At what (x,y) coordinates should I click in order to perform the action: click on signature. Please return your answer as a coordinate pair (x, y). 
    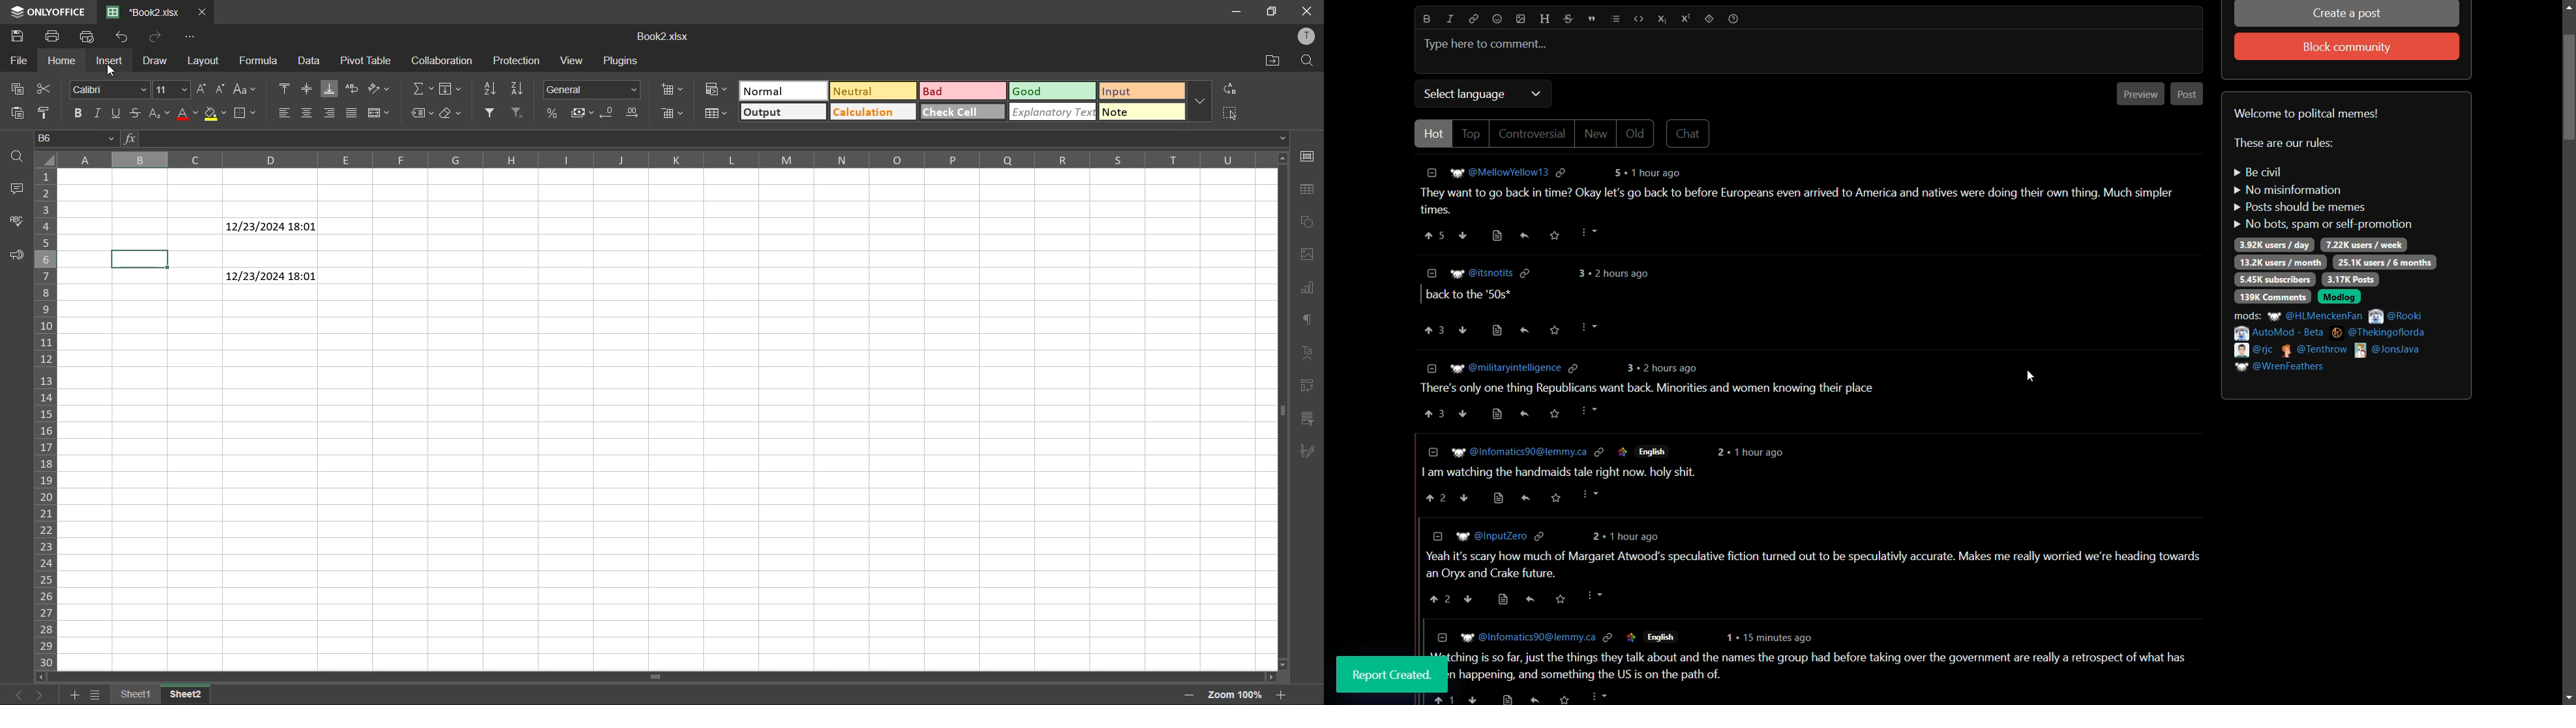
    Looking at the image, I should click on (1310, 451).